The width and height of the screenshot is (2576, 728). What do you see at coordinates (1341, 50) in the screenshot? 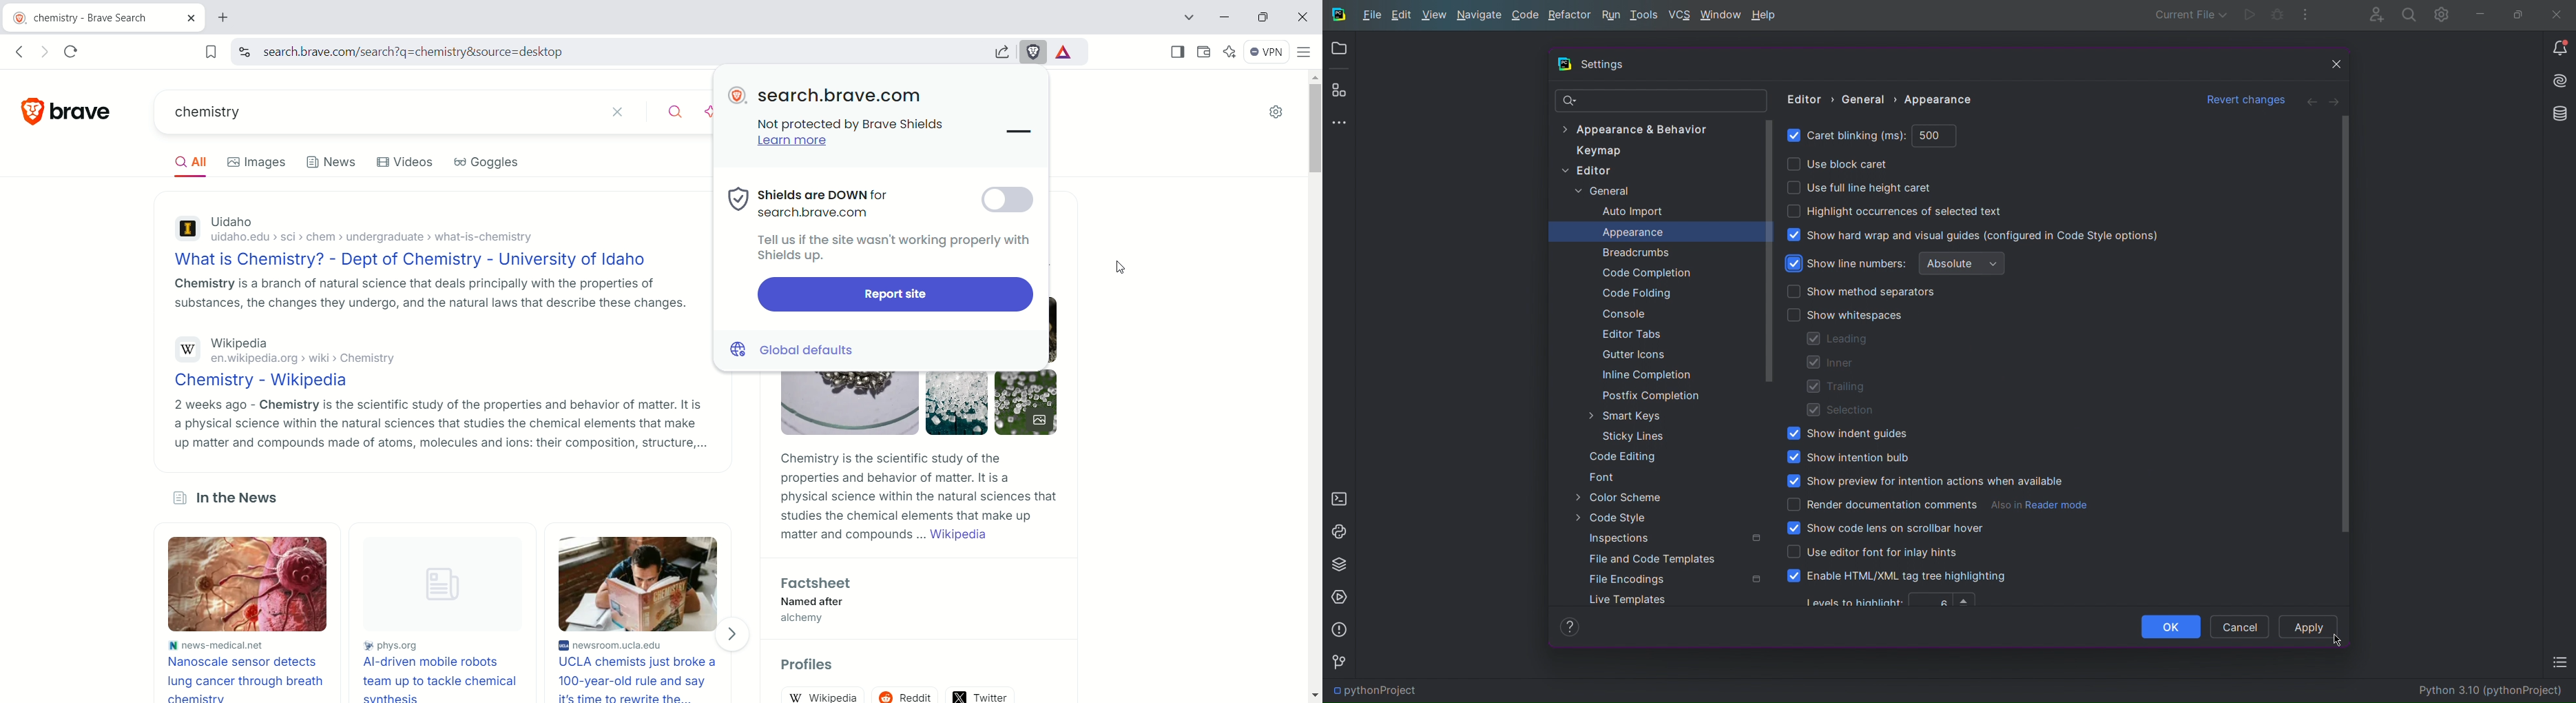
I see `Open` at bounding box center [1341, 50].